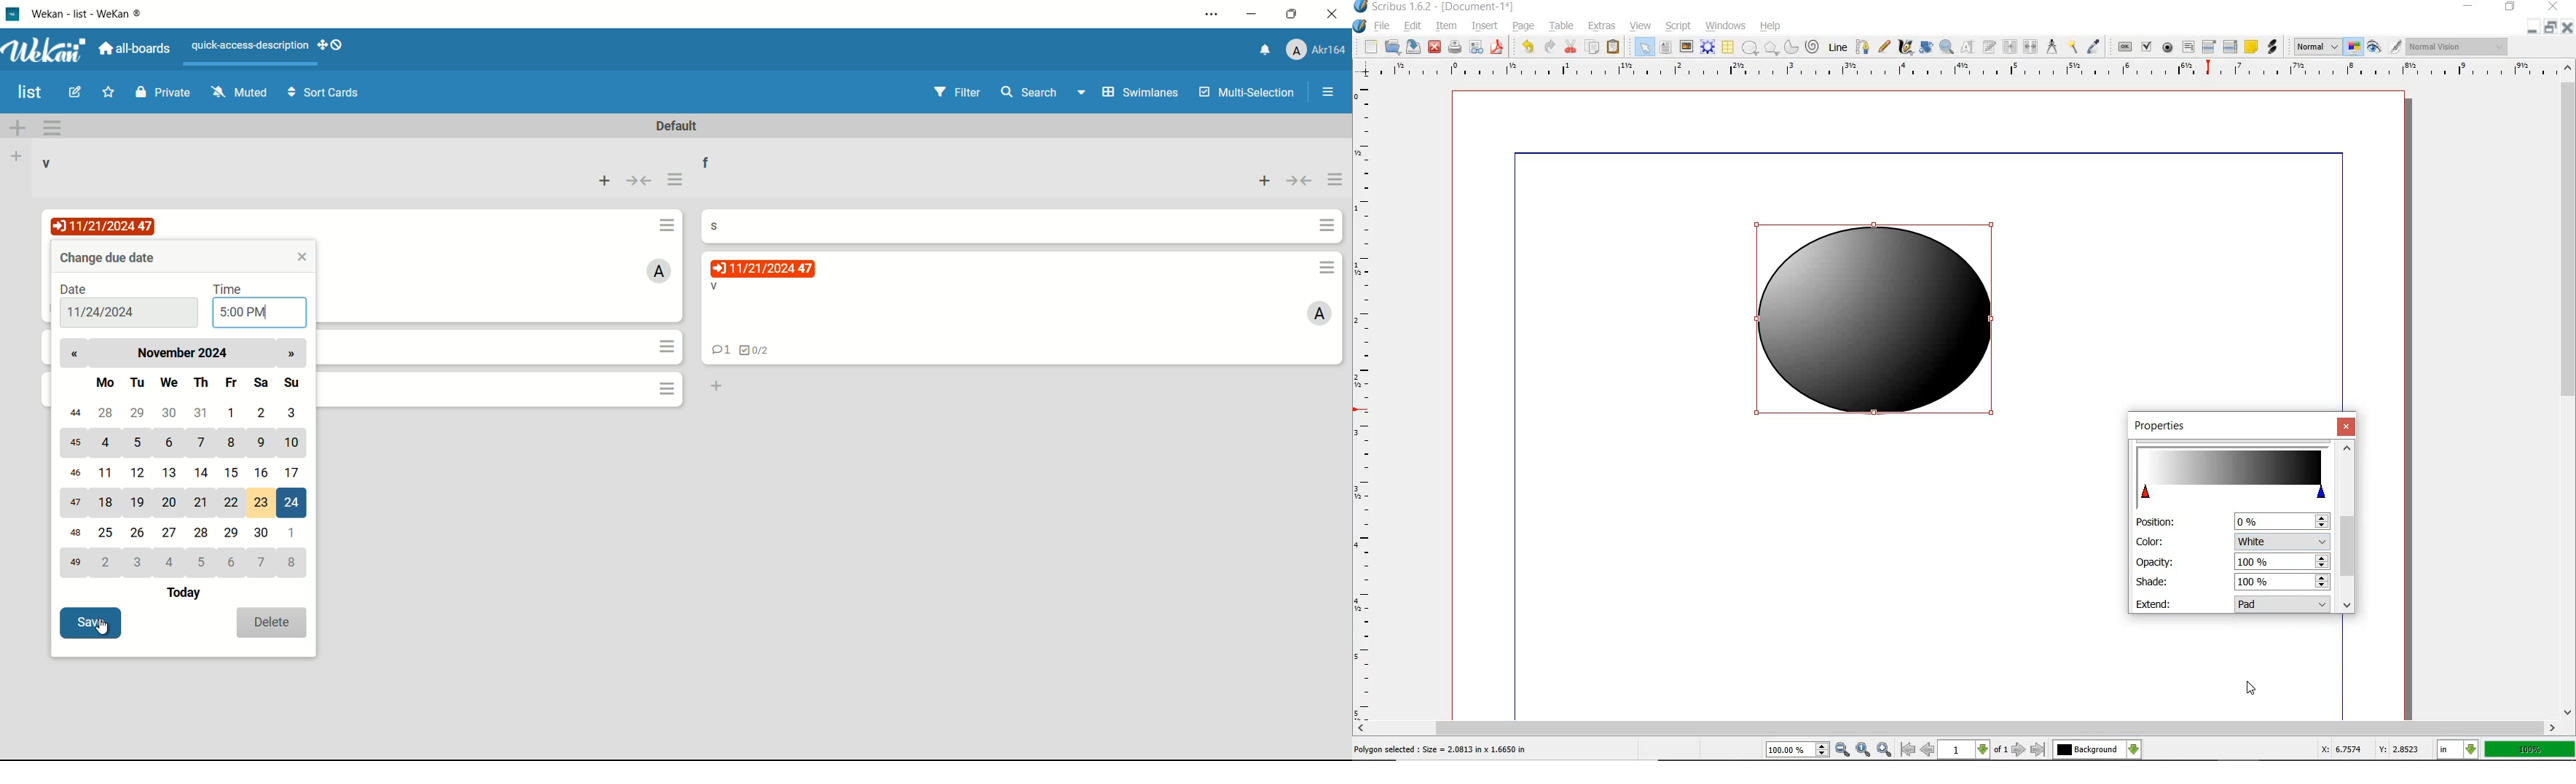 This screenshot has height=784, width=2576. I want to click on EDIT, so click(1412, 27).